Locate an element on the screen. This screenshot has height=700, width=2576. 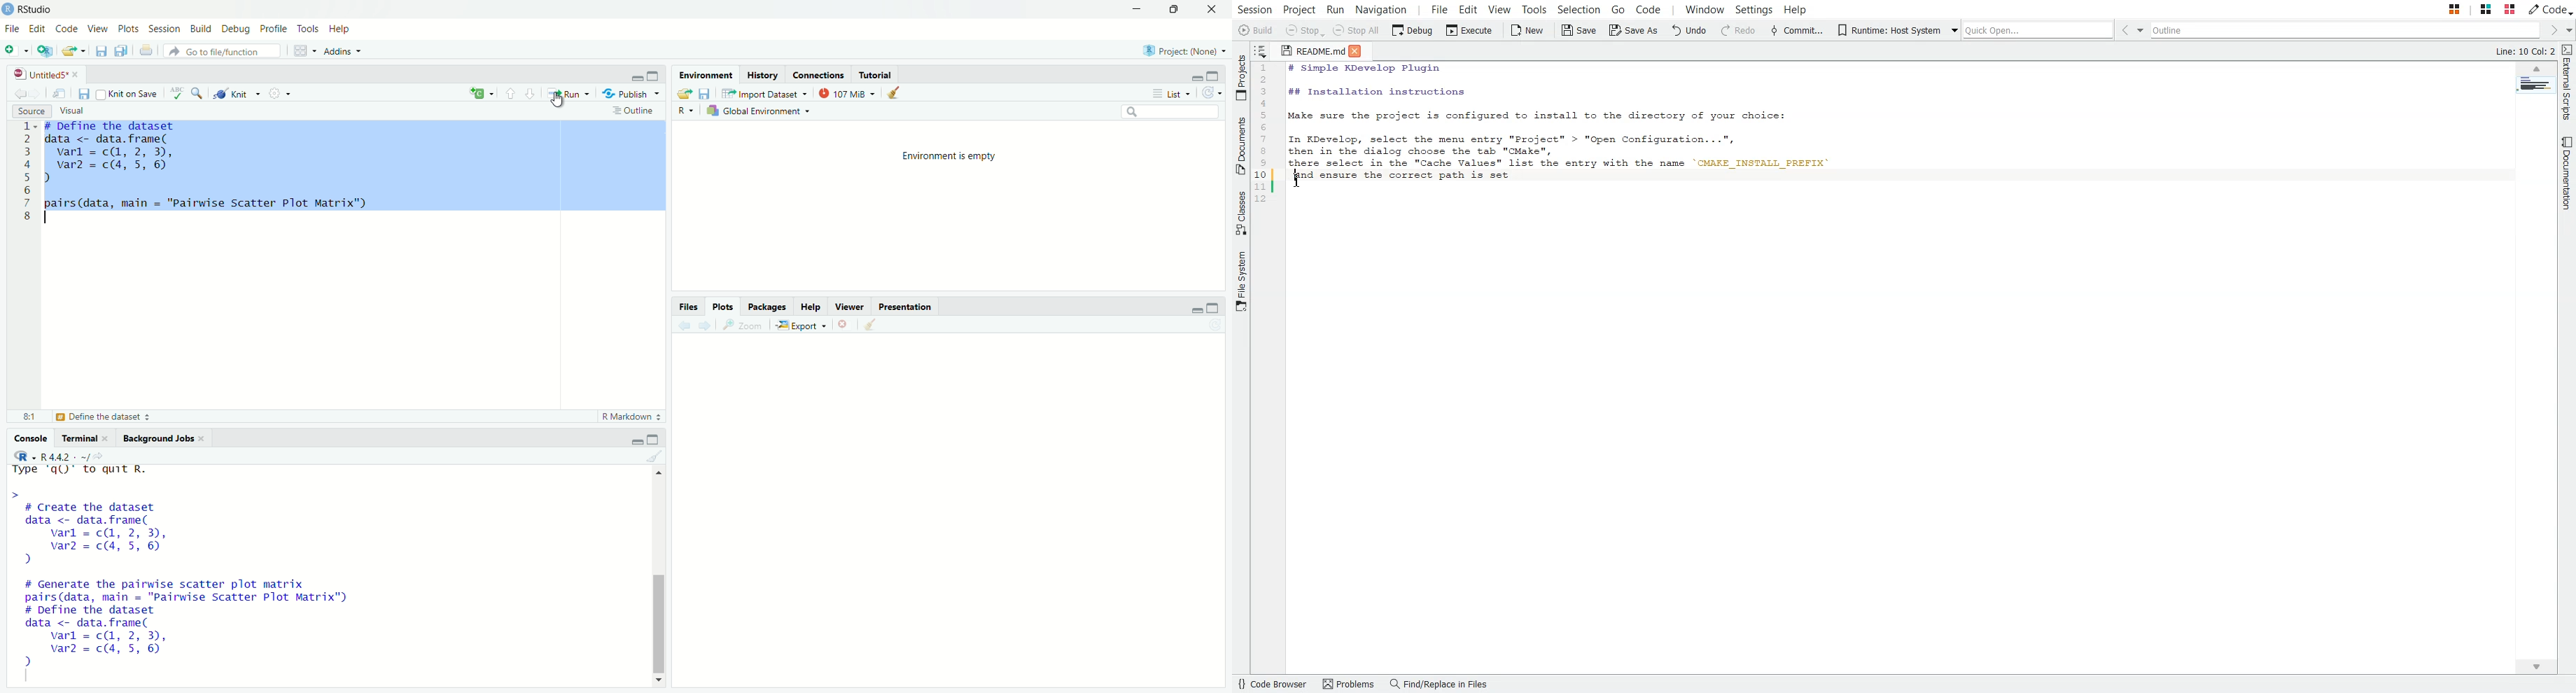
Export is located at coordinates (800, 325).